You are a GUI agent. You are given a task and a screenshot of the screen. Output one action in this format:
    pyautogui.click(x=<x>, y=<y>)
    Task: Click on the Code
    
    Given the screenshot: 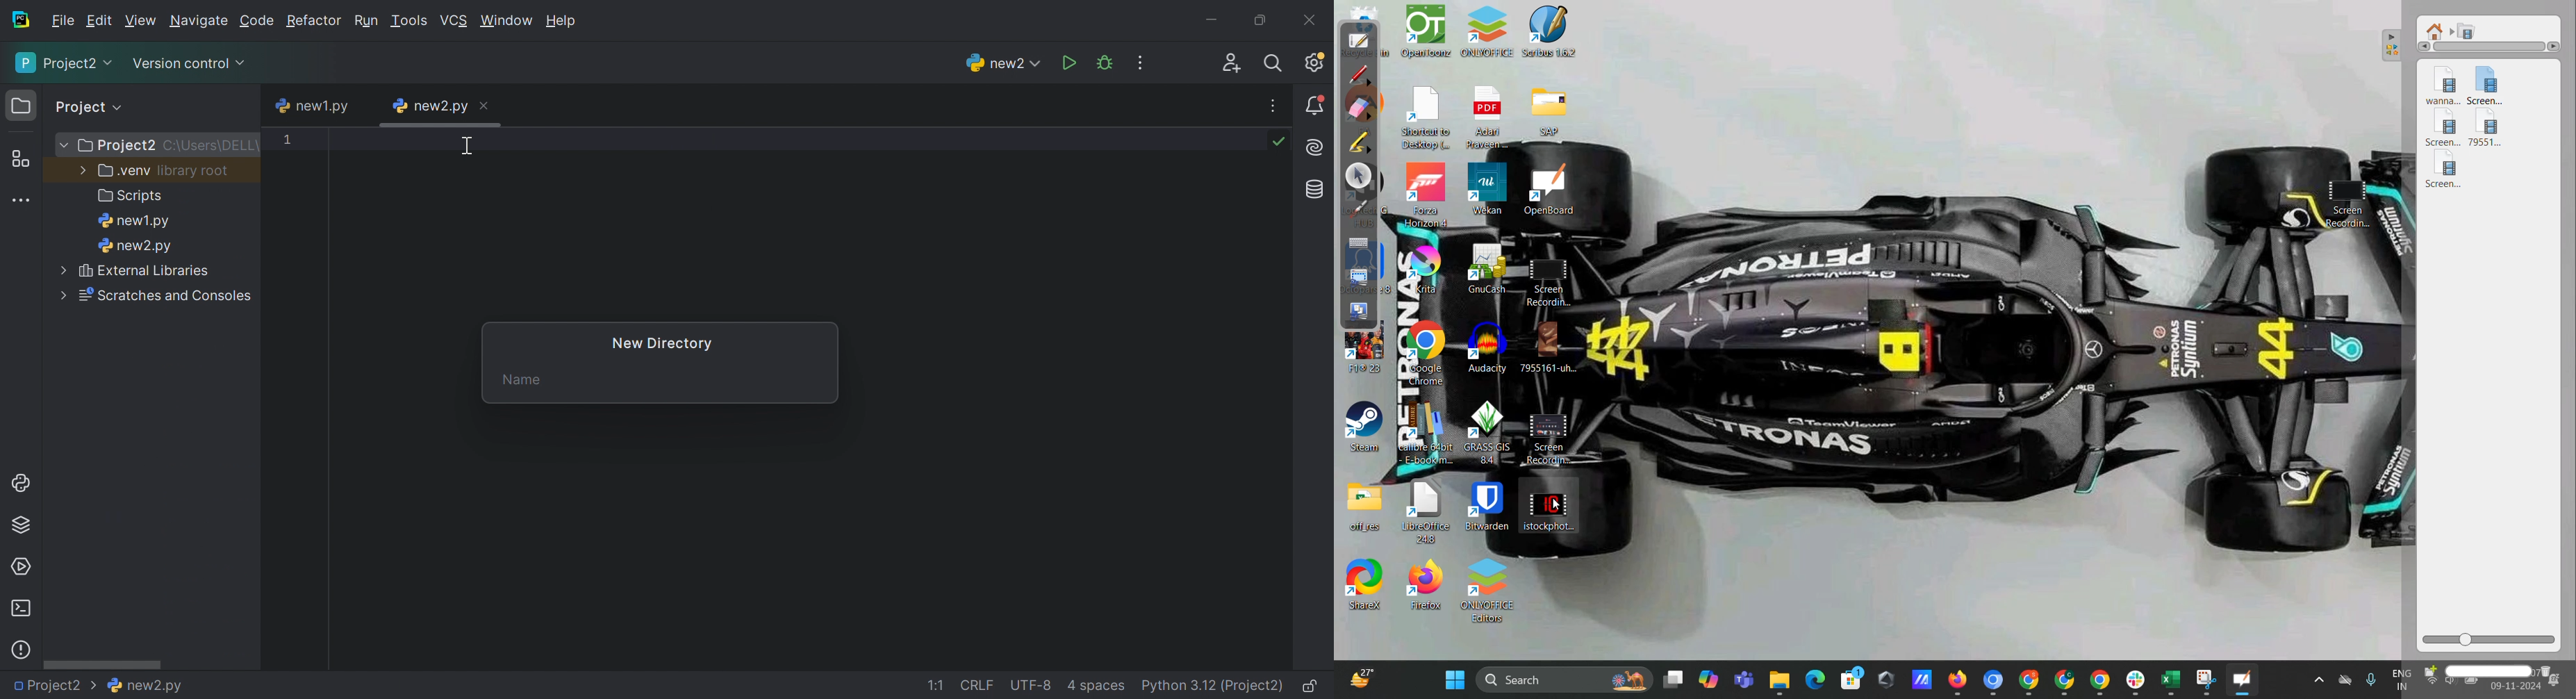 What is the action you would take?
    pyautogui.click(x=256, y=22)
    